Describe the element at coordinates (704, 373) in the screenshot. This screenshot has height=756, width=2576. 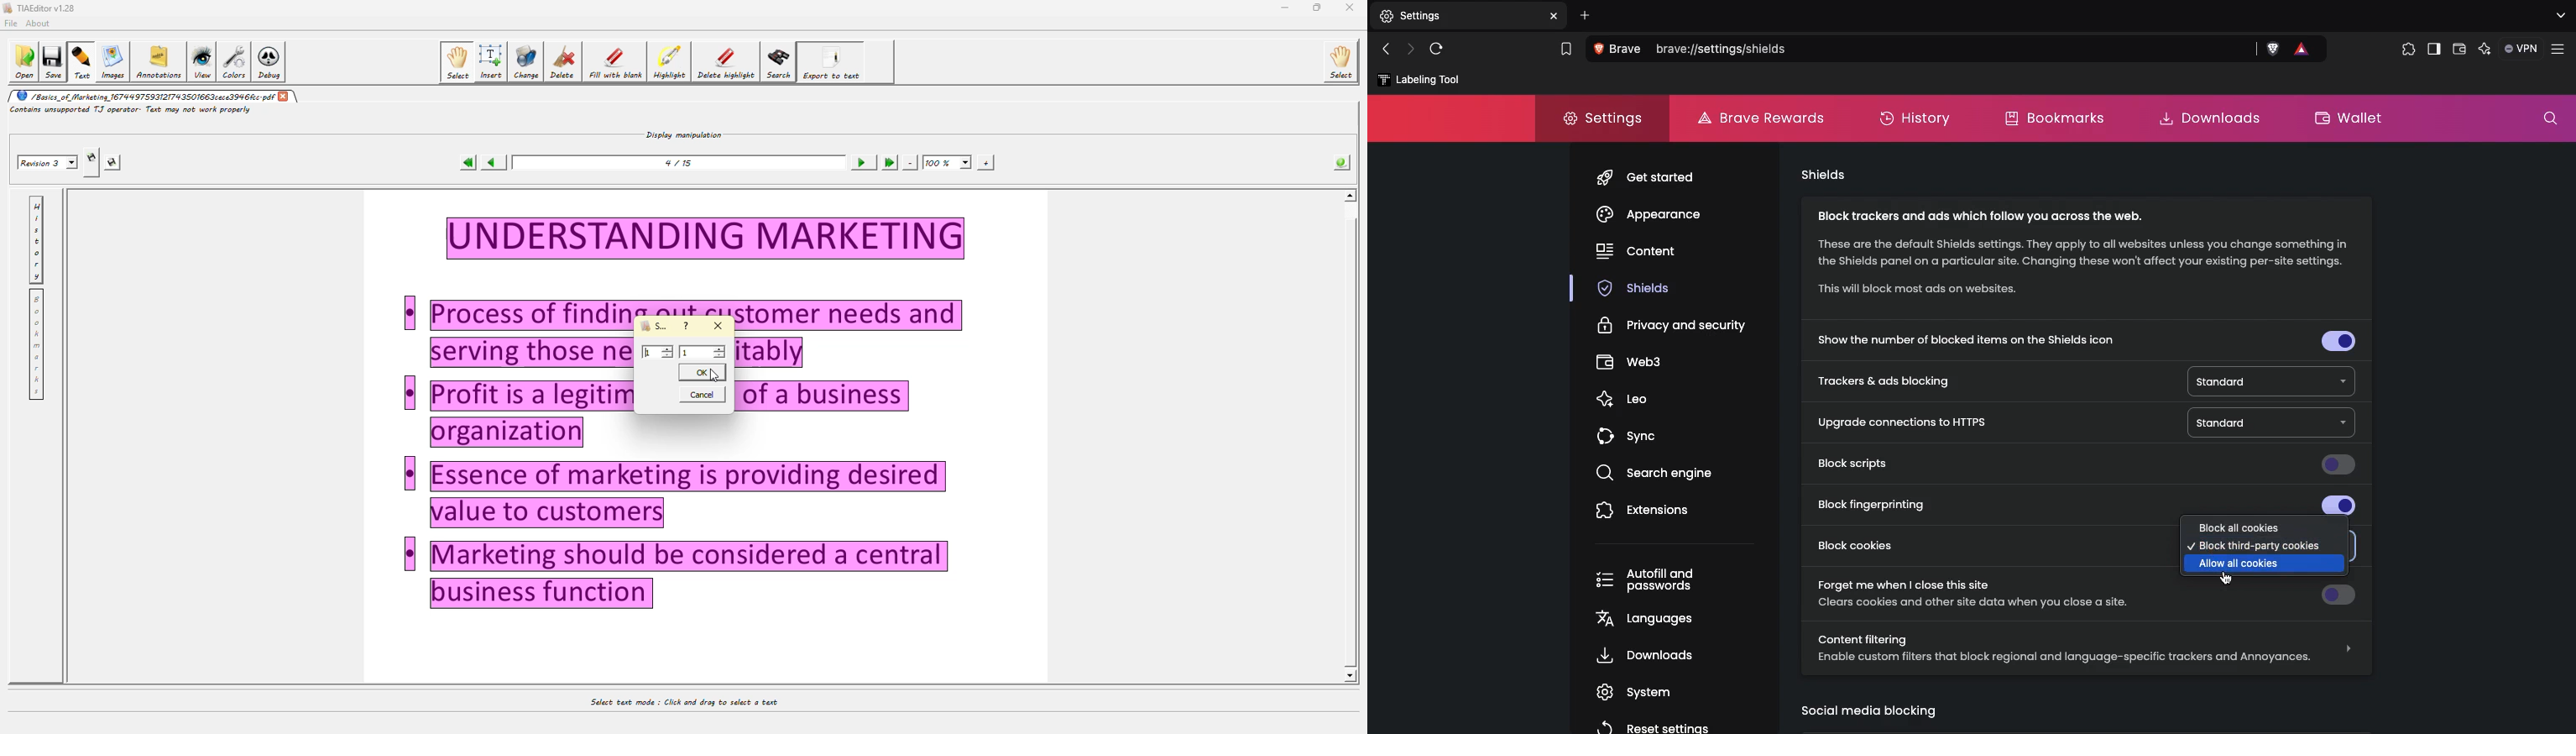
I see `ok` at that location.